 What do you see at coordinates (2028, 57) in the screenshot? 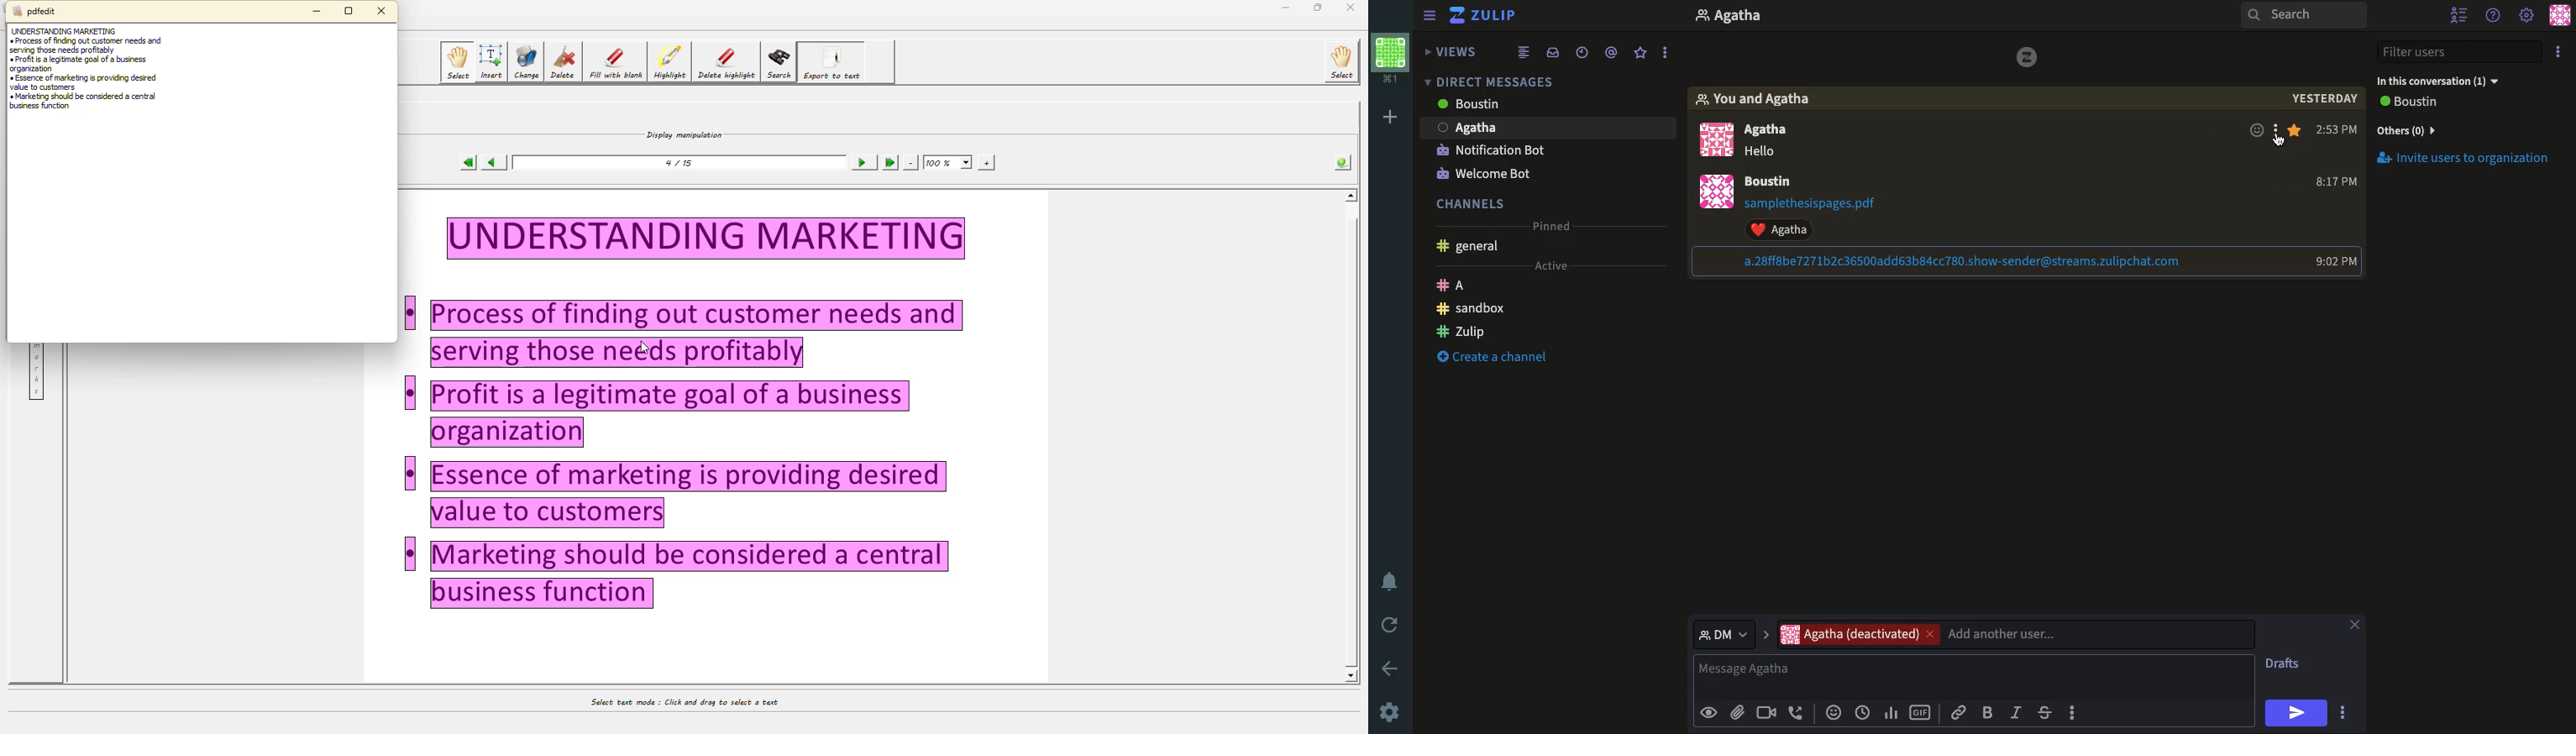
I see `logo` at bounding box center [2028, 57].